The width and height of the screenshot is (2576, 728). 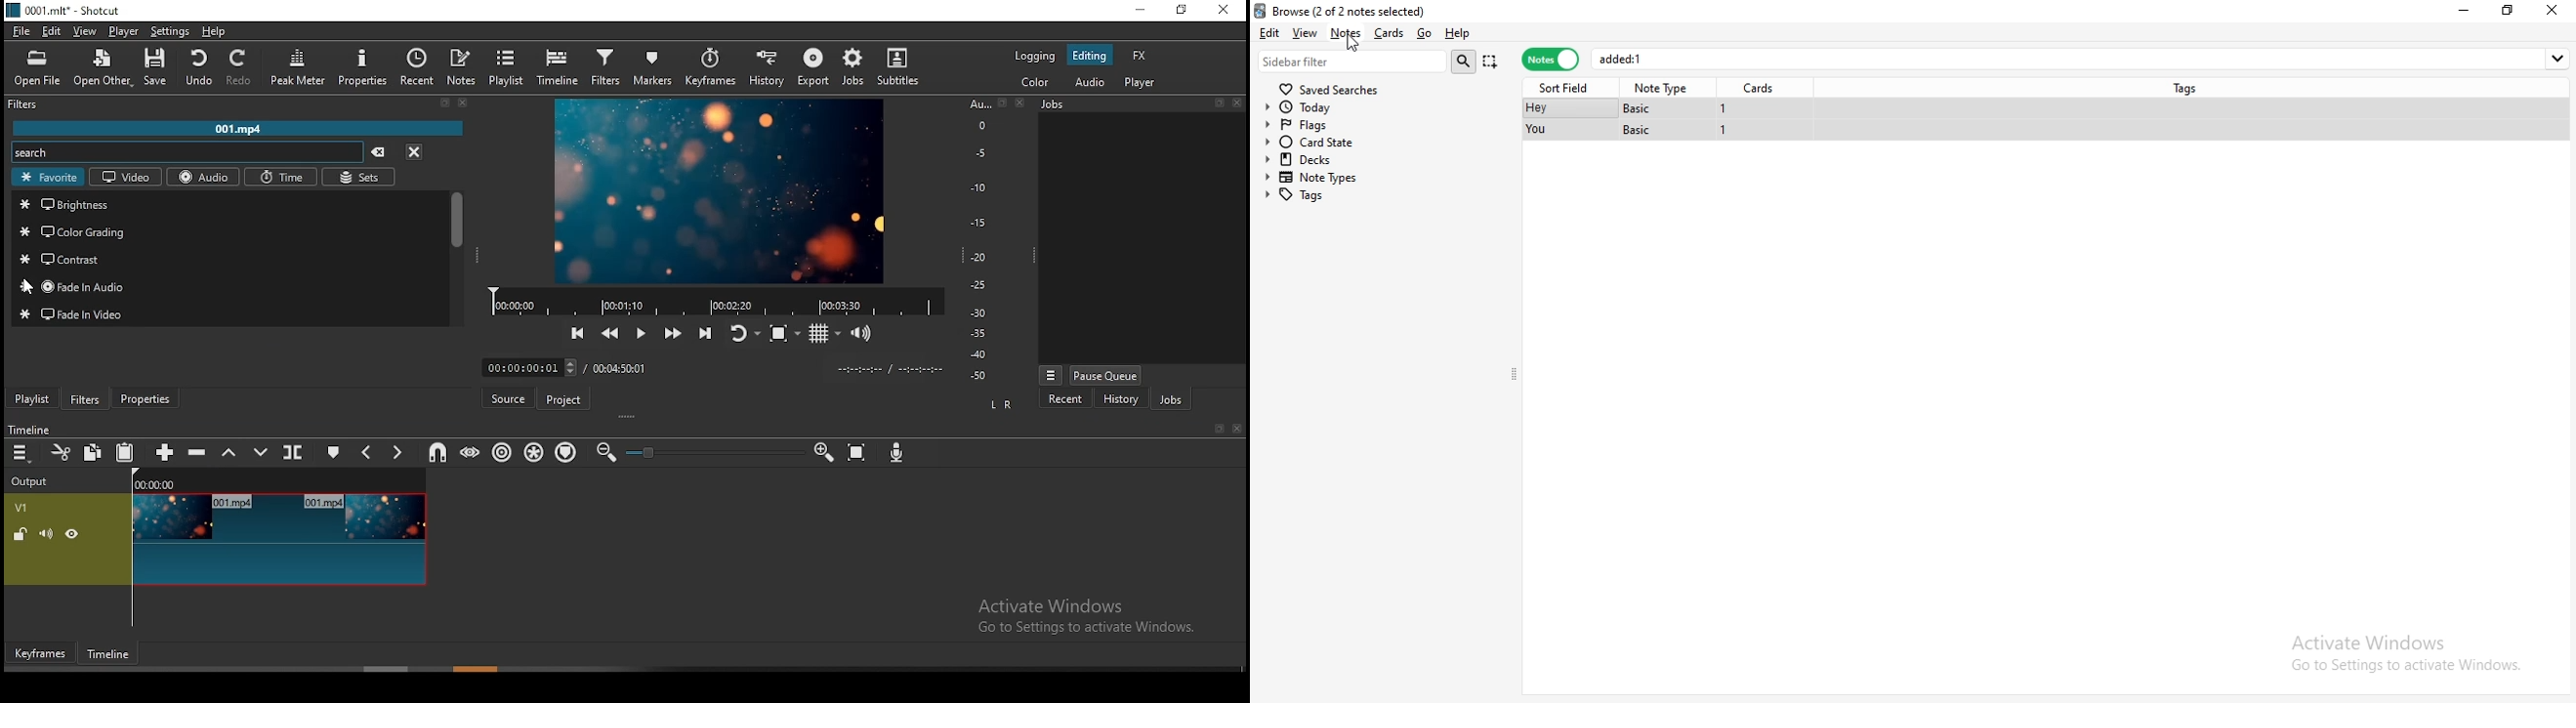 What do you see at coordinates (229, 313) in the screenshot?
I see `fade in video` at bounding box center [229, 313].